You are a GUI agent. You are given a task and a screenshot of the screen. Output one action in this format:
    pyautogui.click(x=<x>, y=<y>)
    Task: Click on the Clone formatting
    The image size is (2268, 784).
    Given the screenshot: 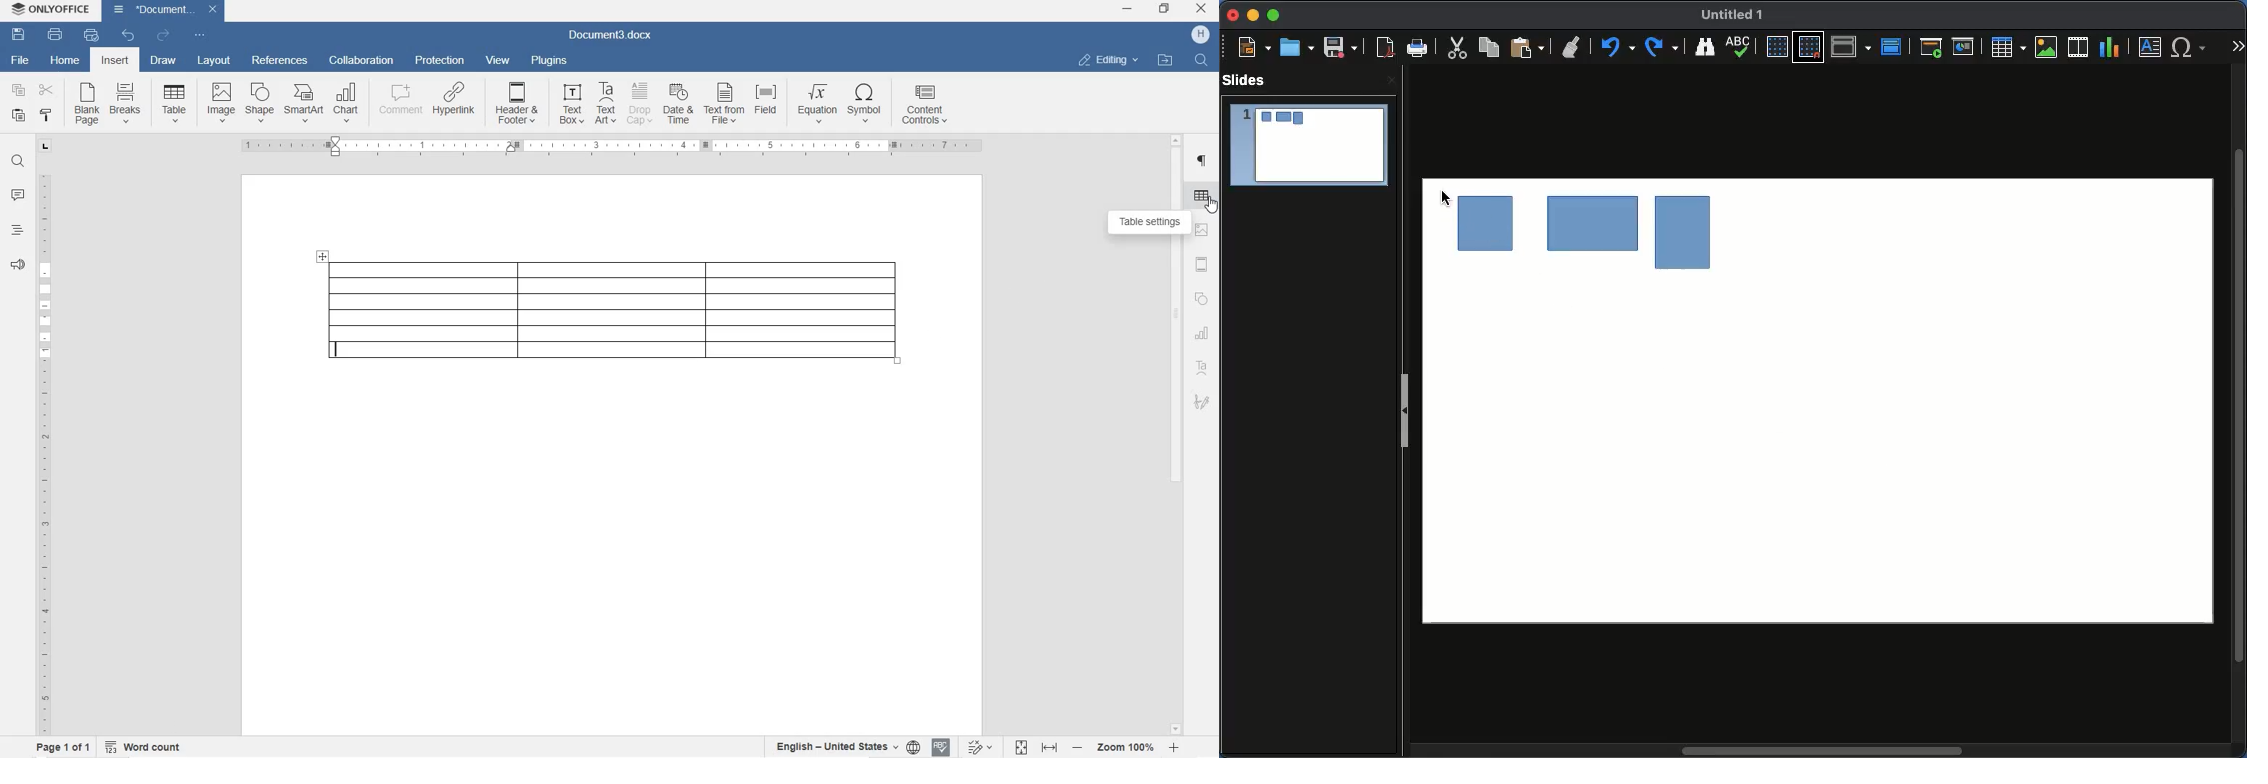 What is the action you would take?
    pyautogui.click(x=1573, y=48)
    